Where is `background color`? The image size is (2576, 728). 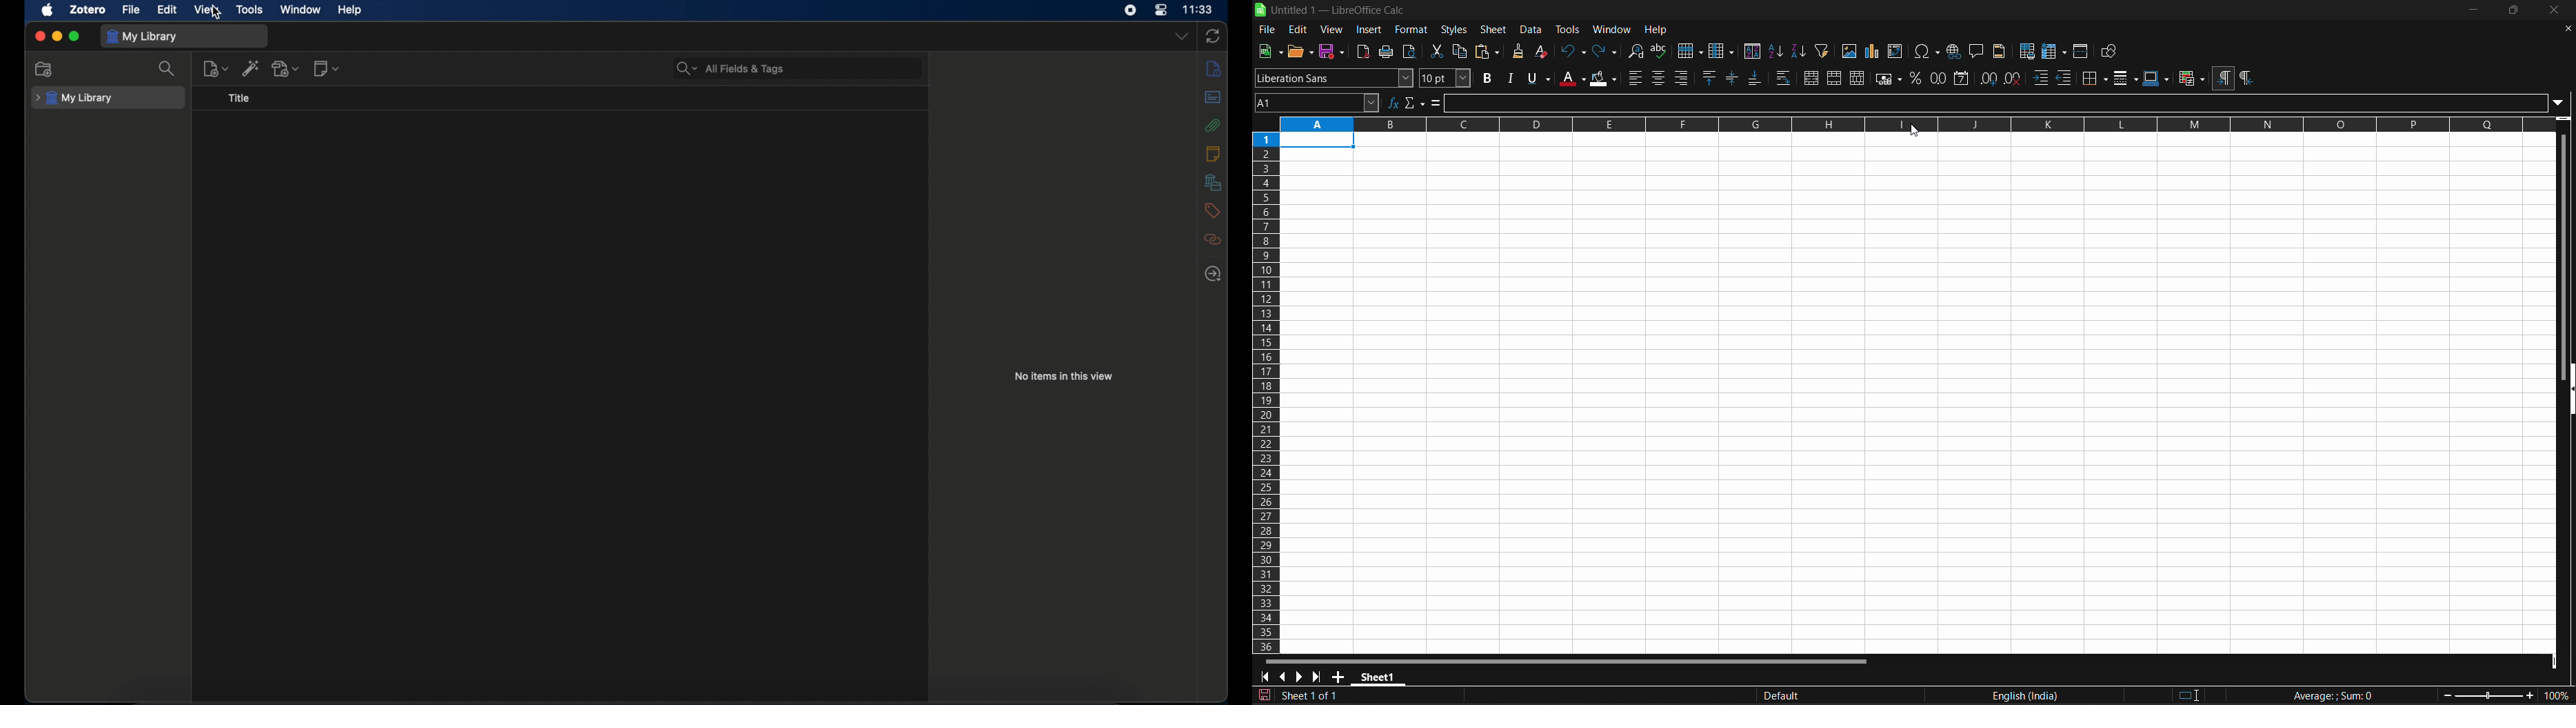
background color is located at coordinates (1604, 79).